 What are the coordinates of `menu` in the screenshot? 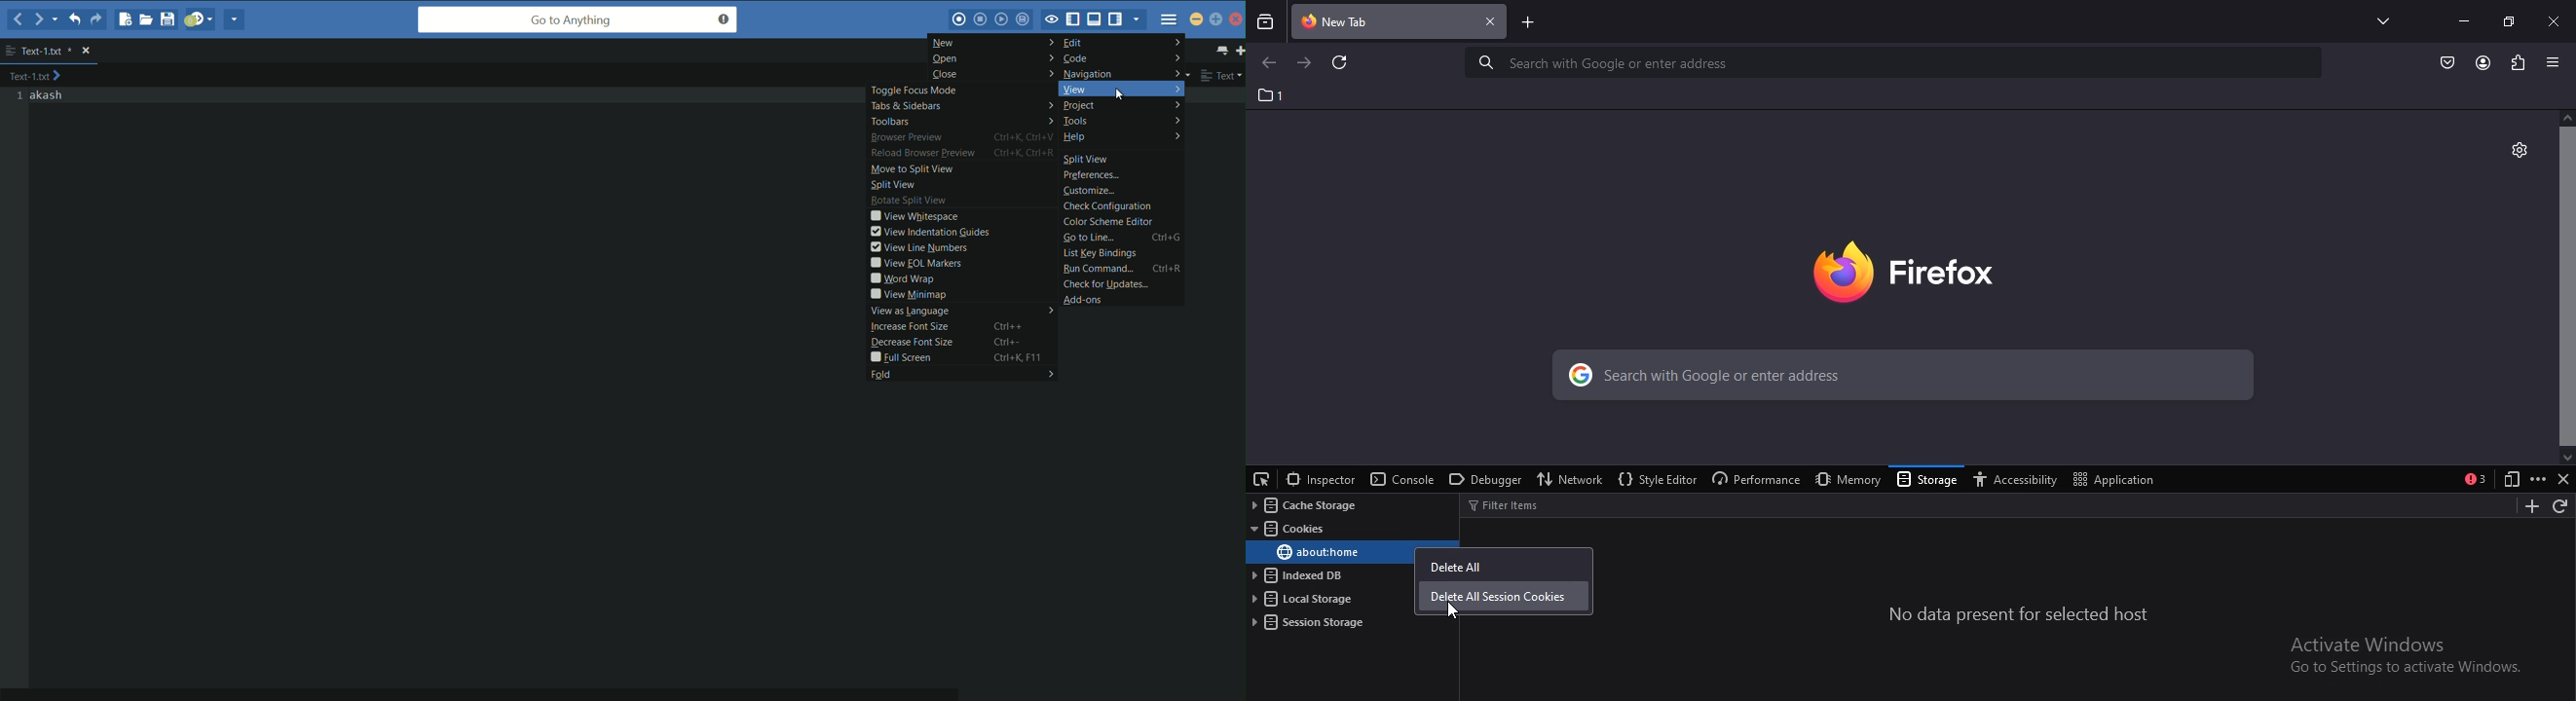 It's located at (1170, 20).